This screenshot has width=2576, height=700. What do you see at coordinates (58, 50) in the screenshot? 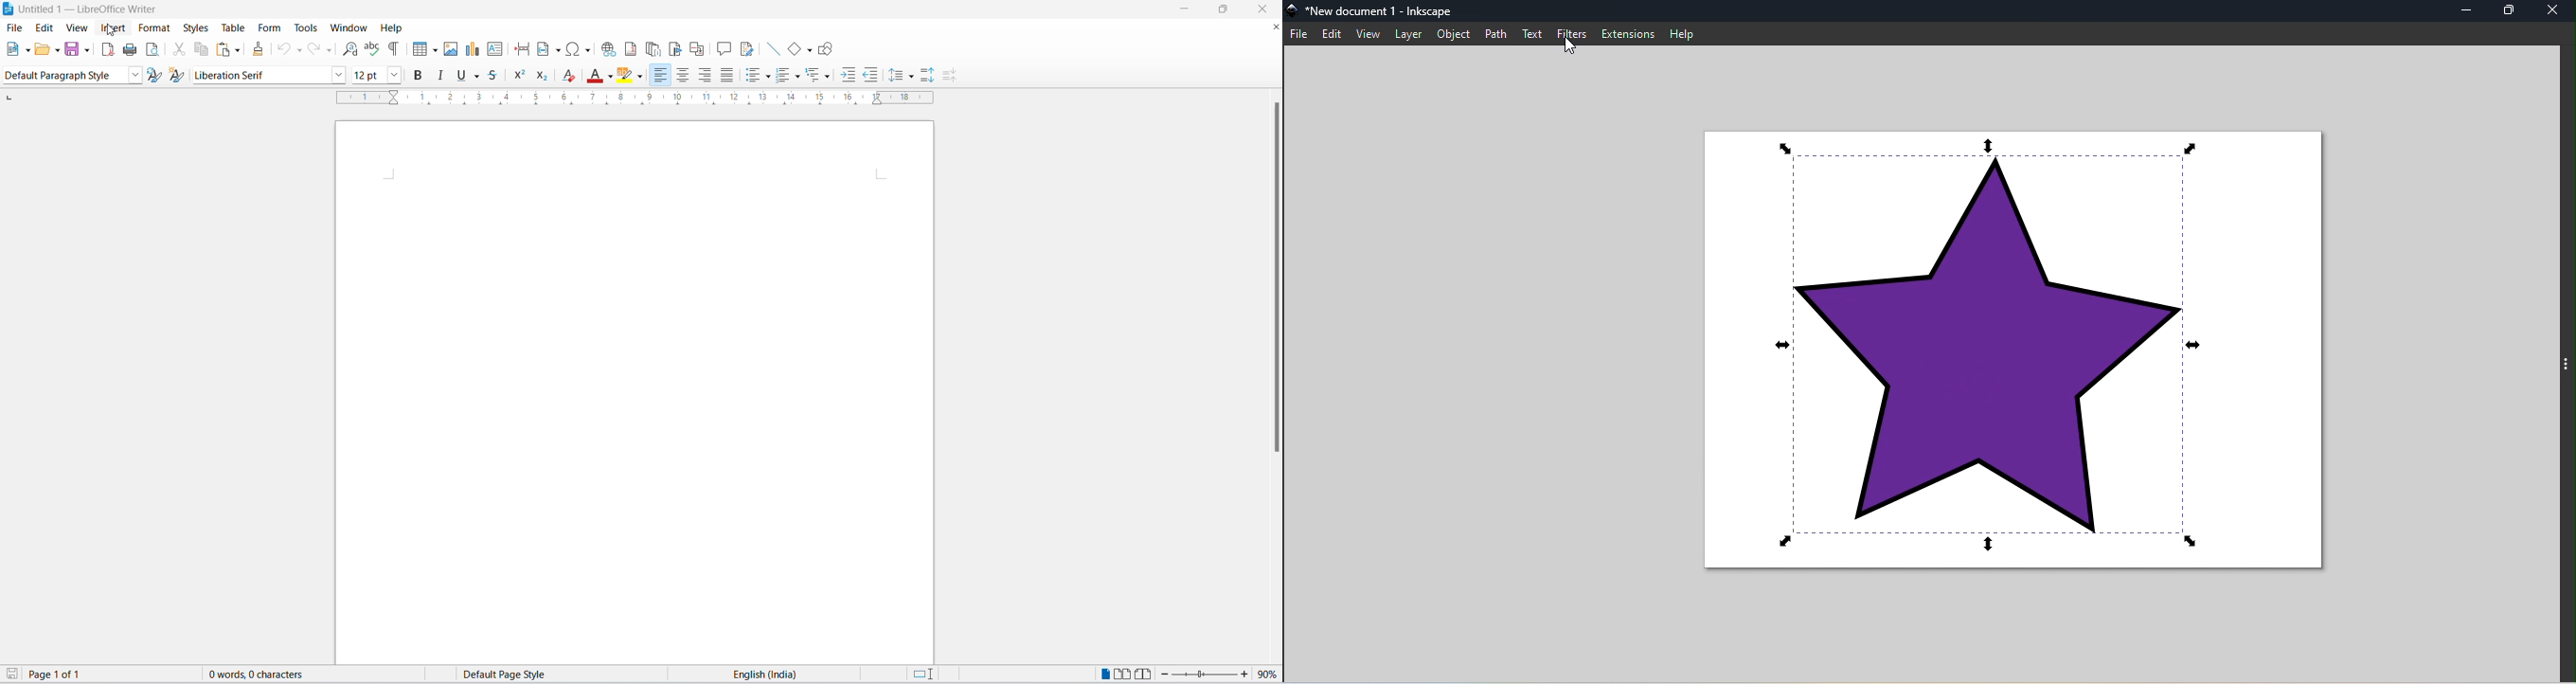
I see `open options` at bounding box center [58, 50].